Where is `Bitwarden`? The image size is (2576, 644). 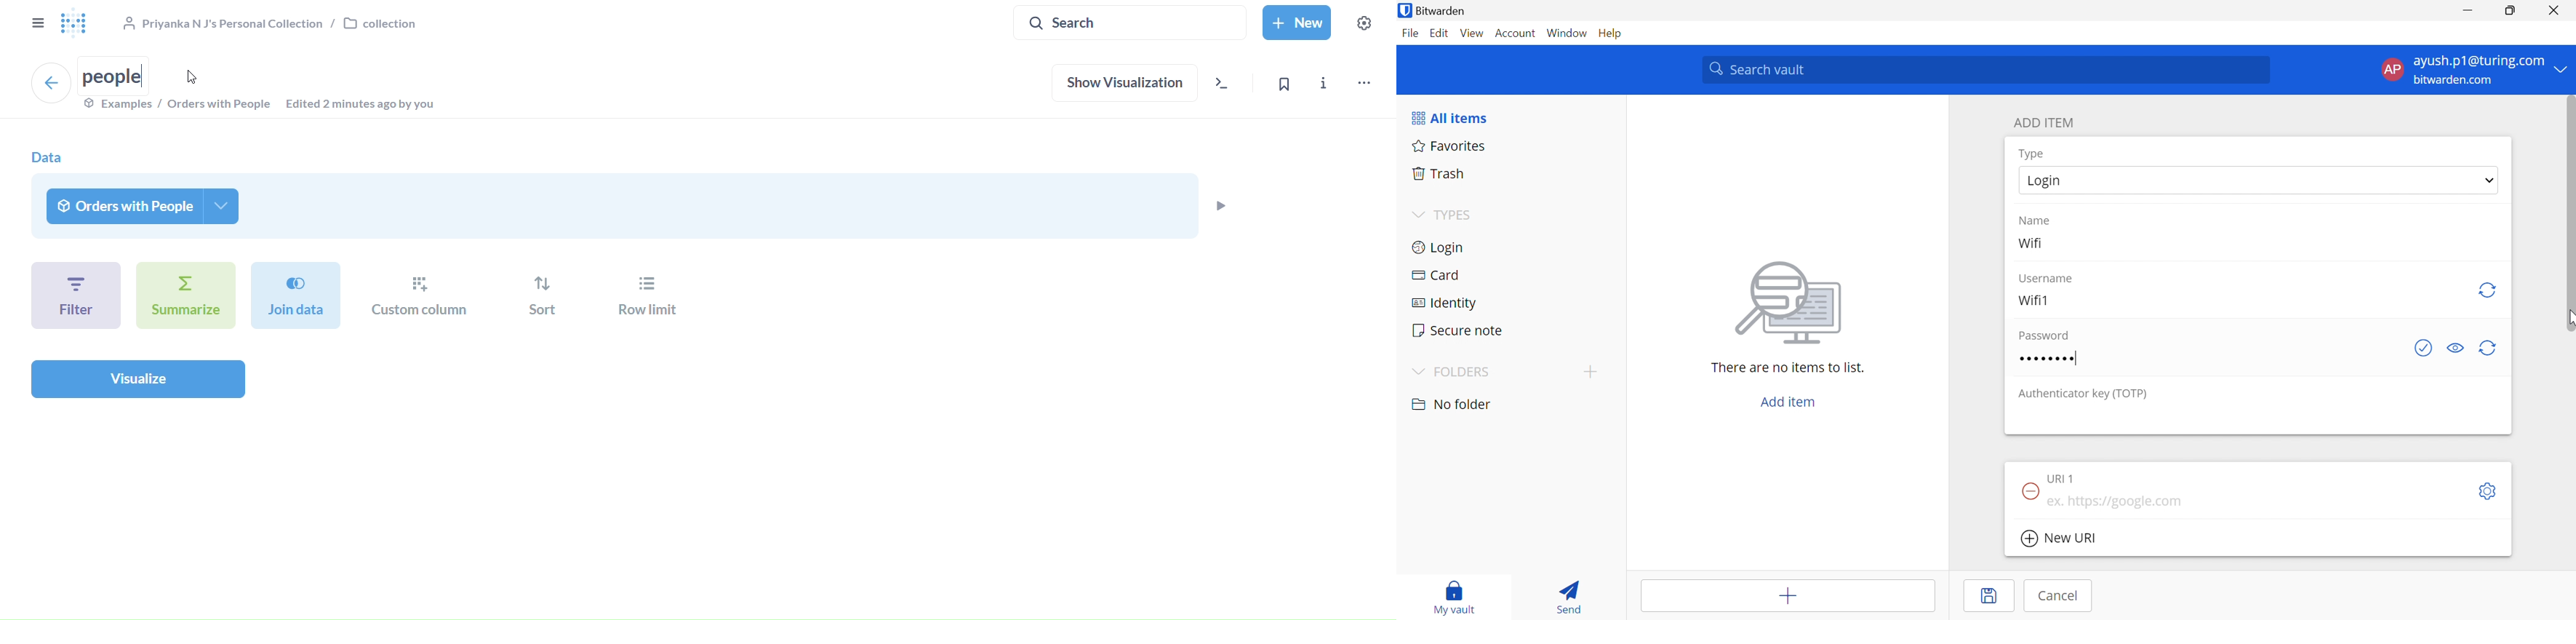 Bitwarden is located at coordinates (1434, 10).